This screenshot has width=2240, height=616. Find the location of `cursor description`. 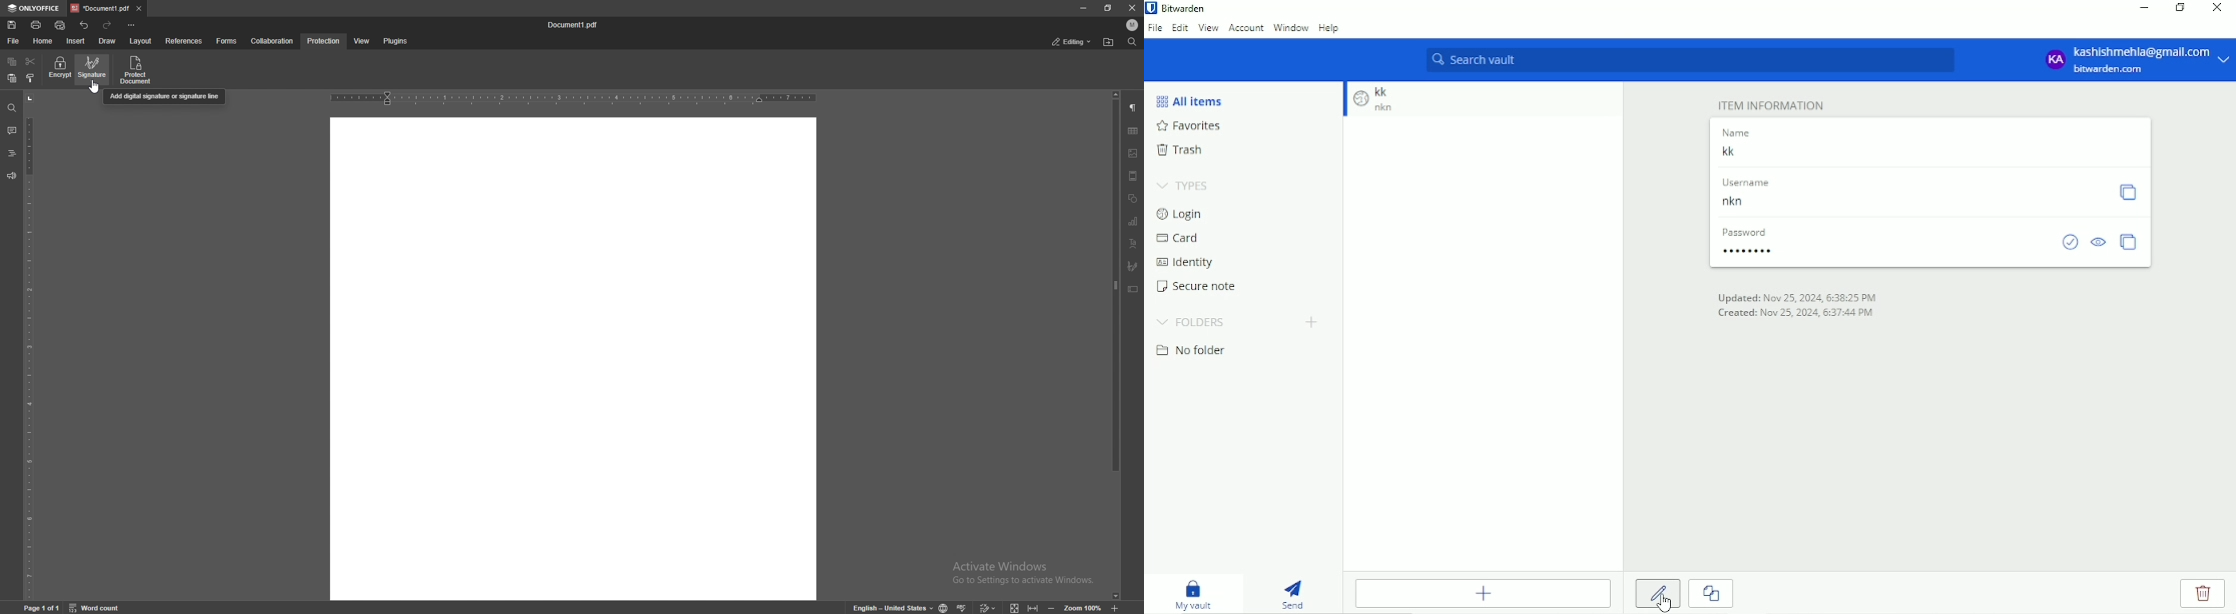

cursor description is located at coordinates (163, 96).